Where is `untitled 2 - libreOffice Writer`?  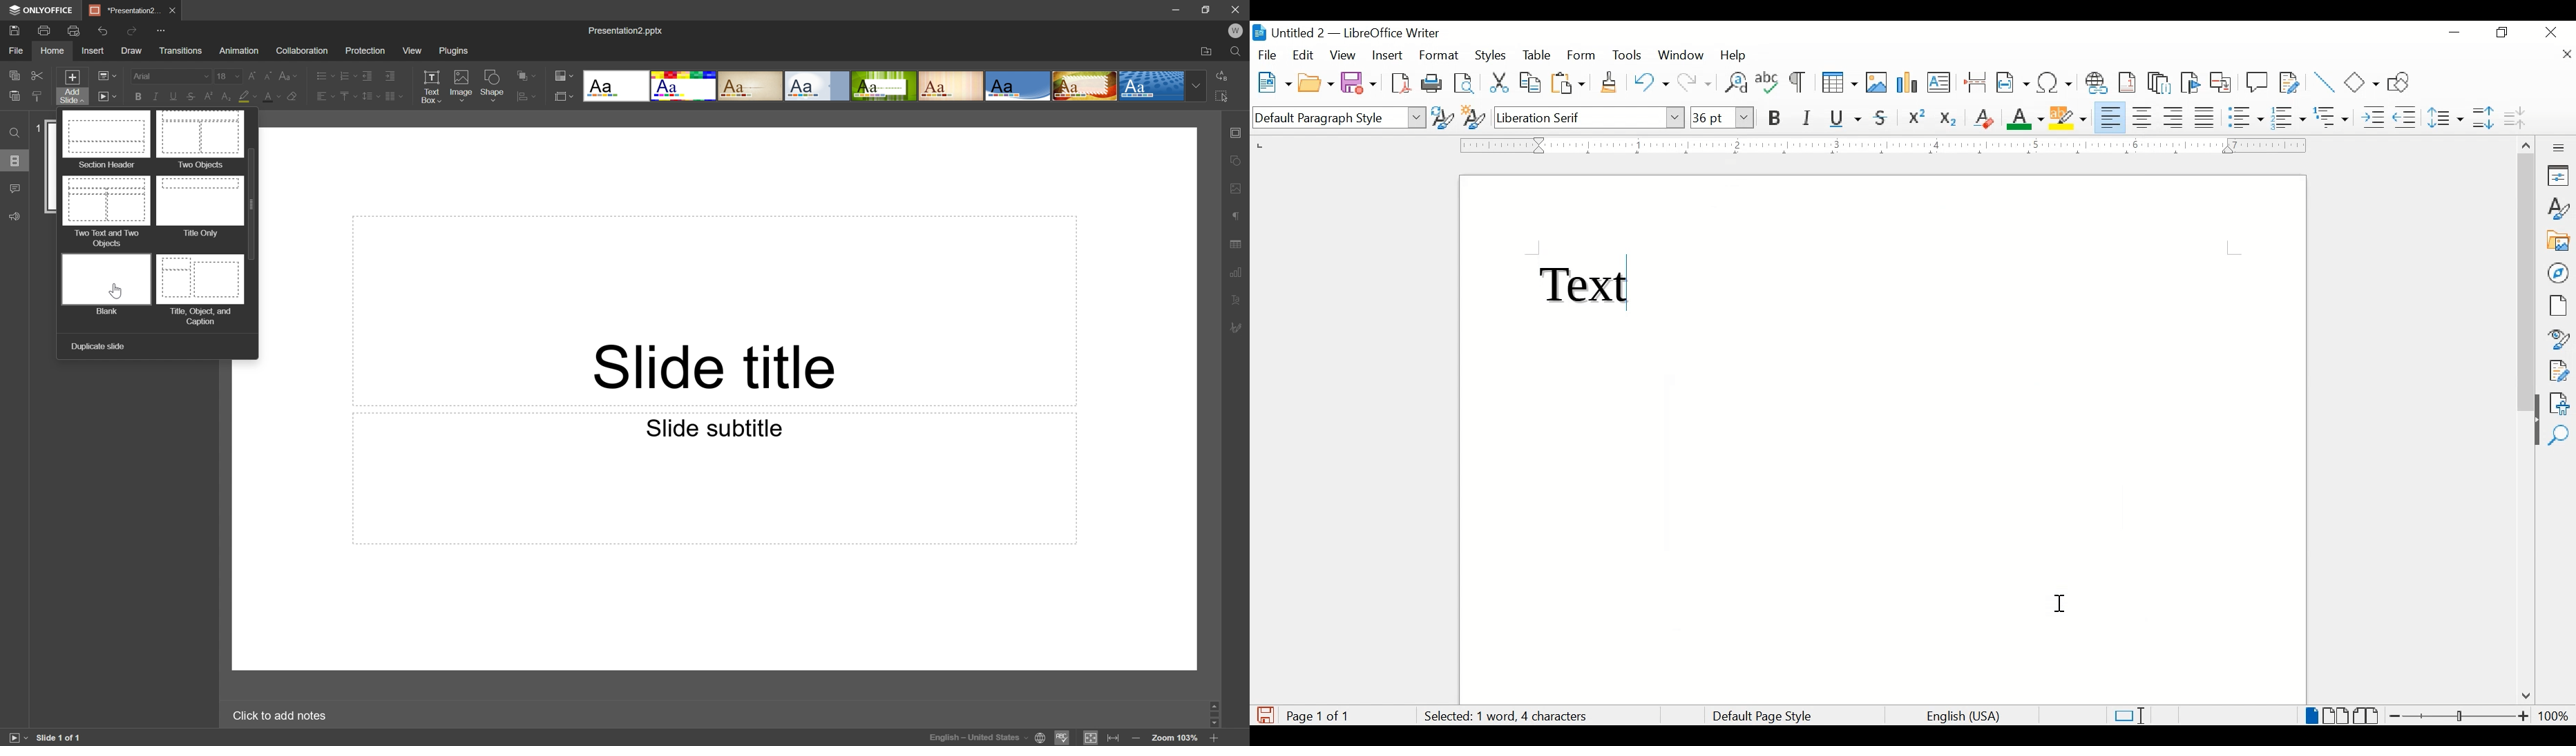
untitled 2 - libreOffice Writer is located at coordinates (1346, 35).